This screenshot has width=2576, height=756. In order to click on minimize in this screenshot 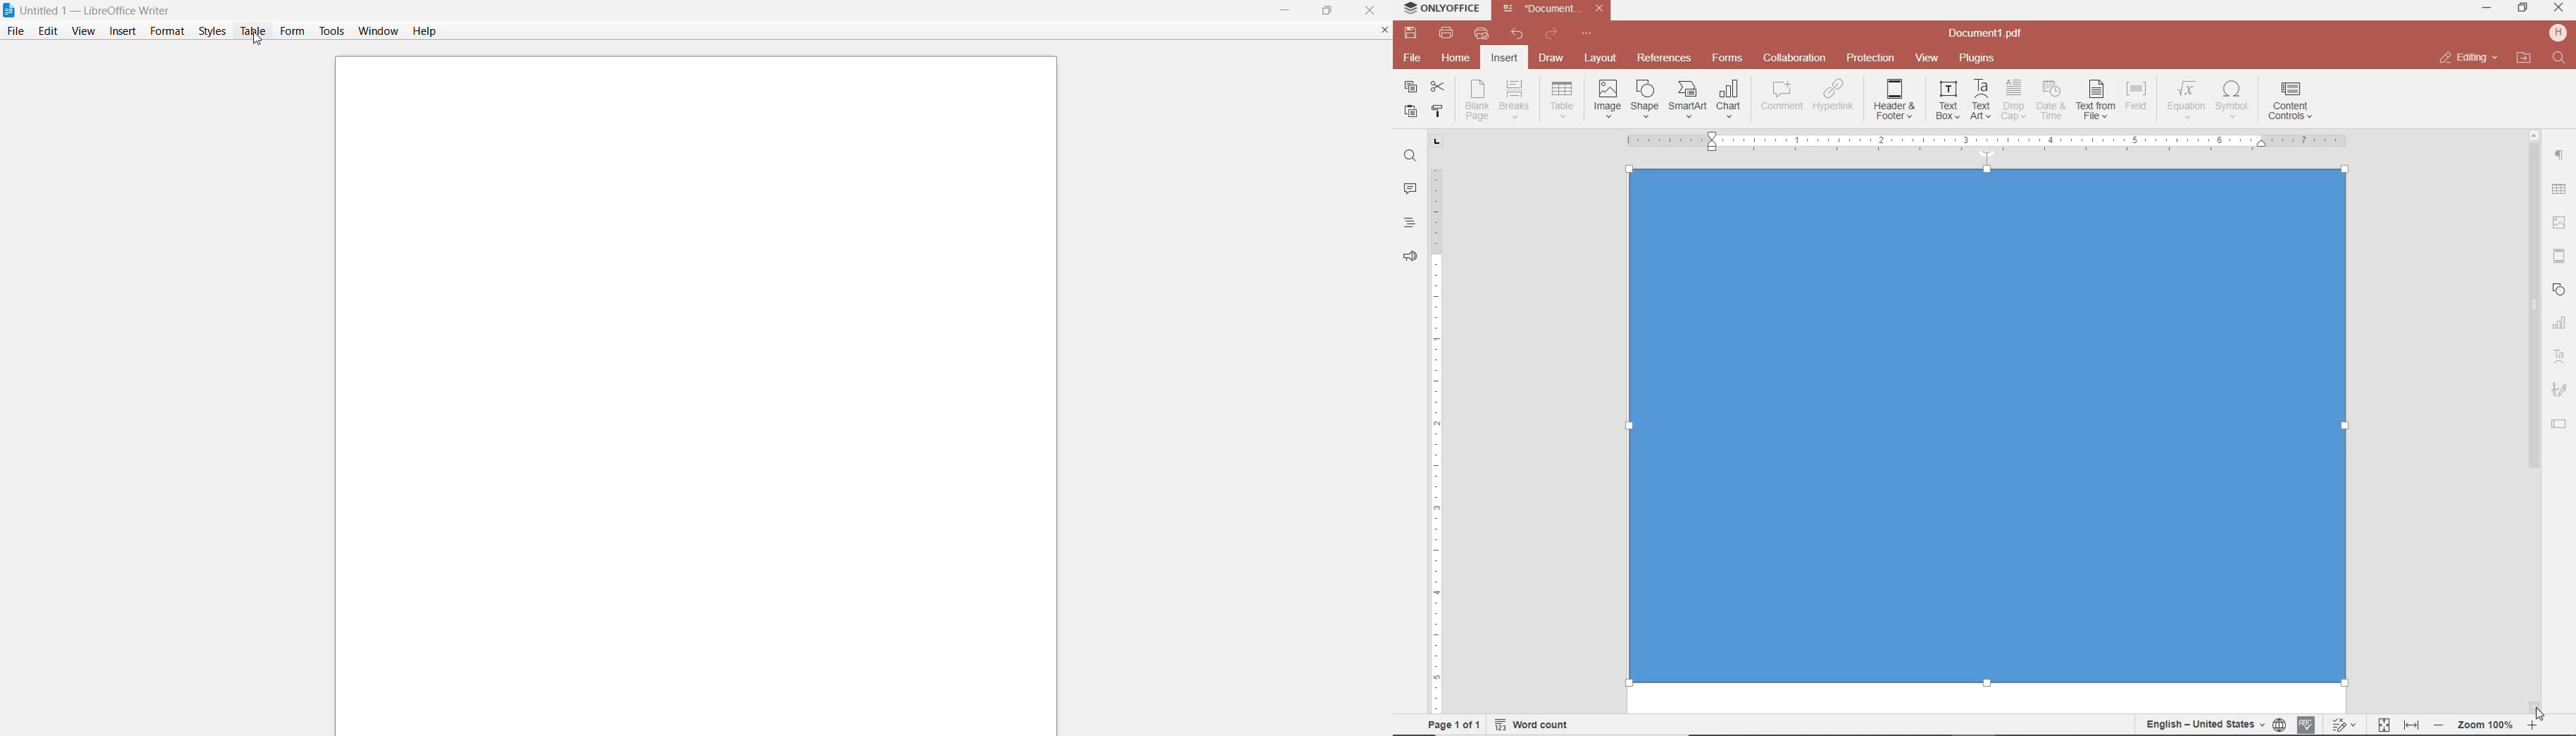, I will do `click(2488, 8)`.